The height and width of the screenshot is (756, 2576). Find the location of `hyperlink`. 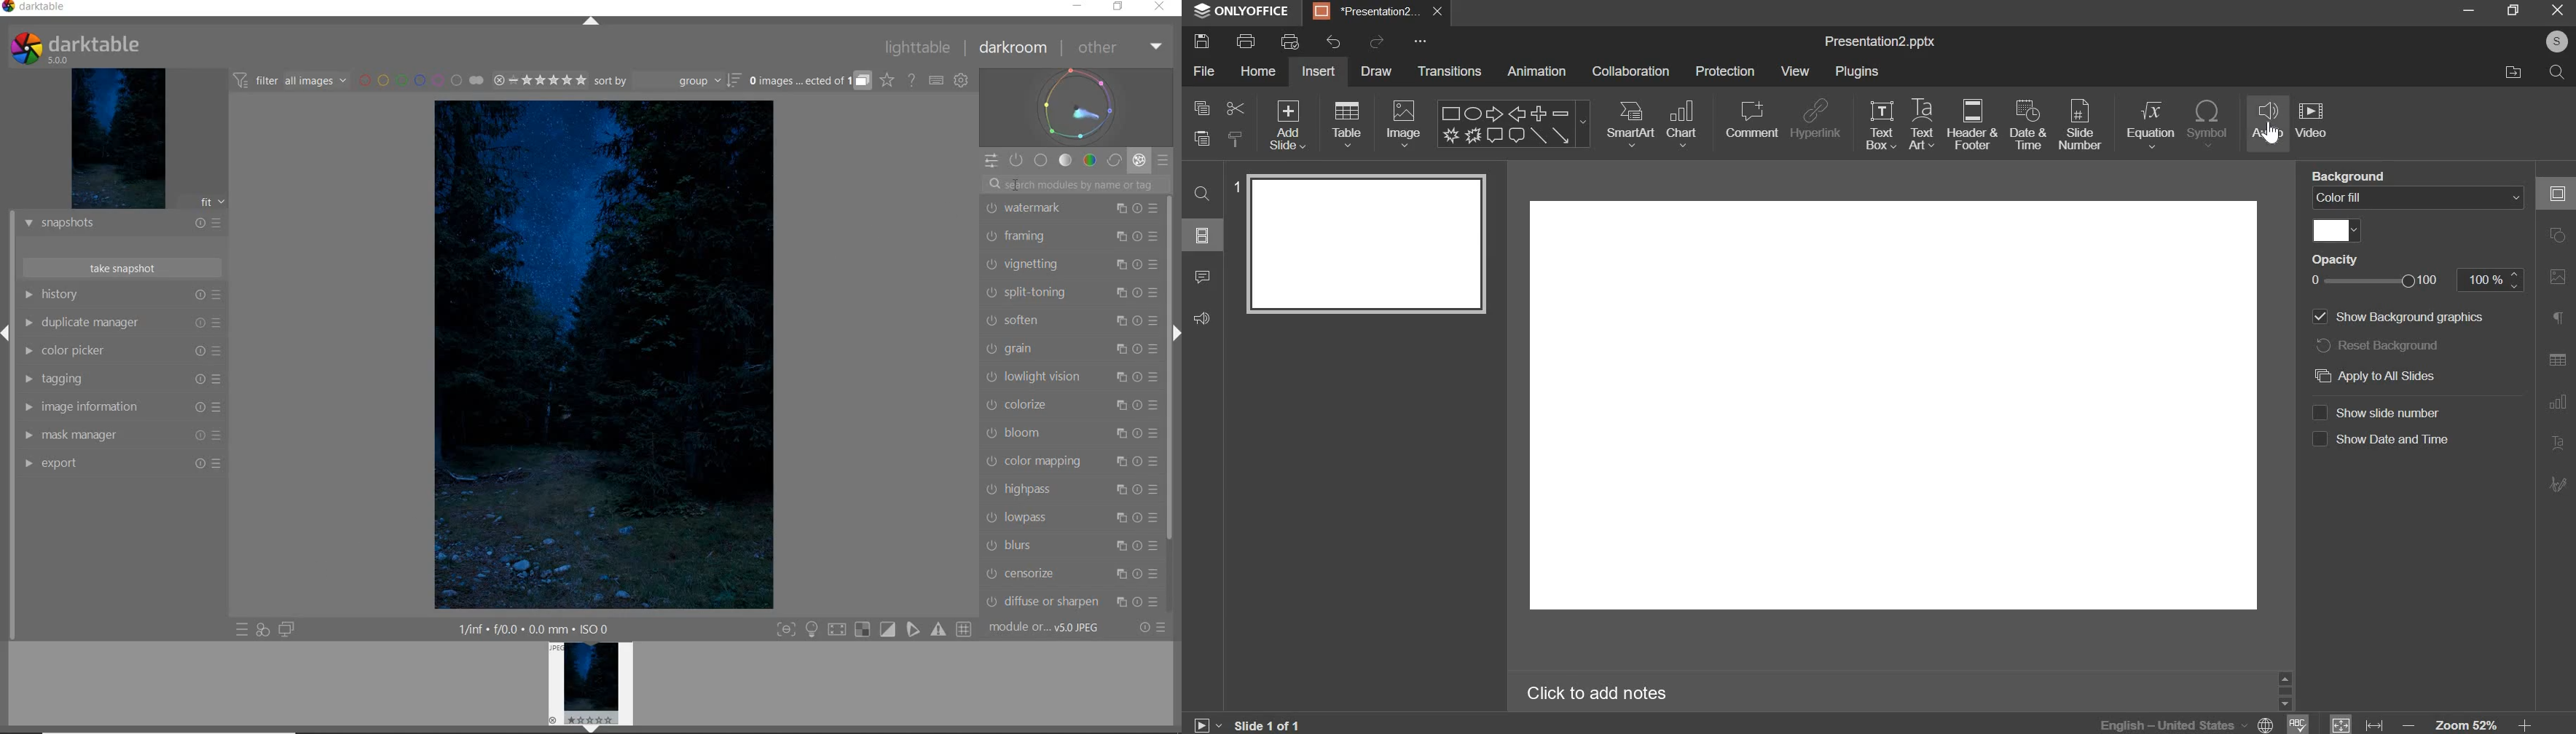

hyperlink is located at coordinates (1818, 117).